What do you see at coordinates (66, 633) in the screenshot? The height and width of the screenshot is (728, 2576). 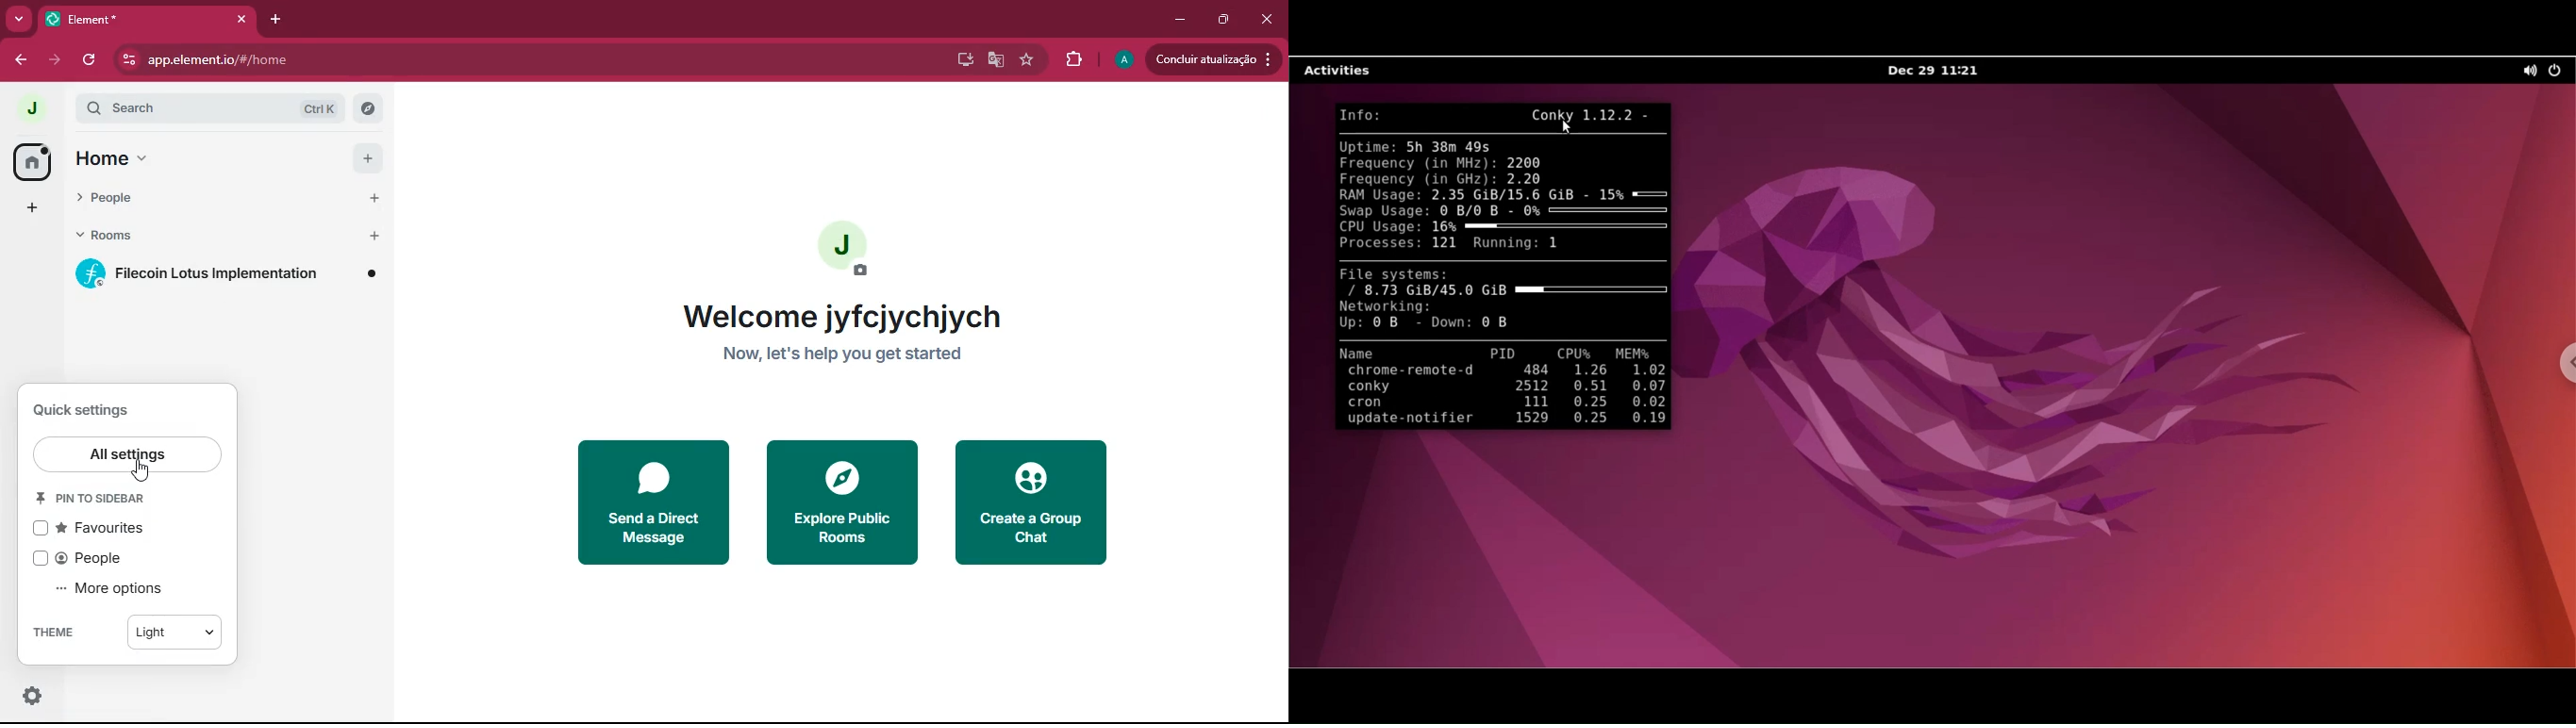 I see `theme` at bounding box center [66, 633].